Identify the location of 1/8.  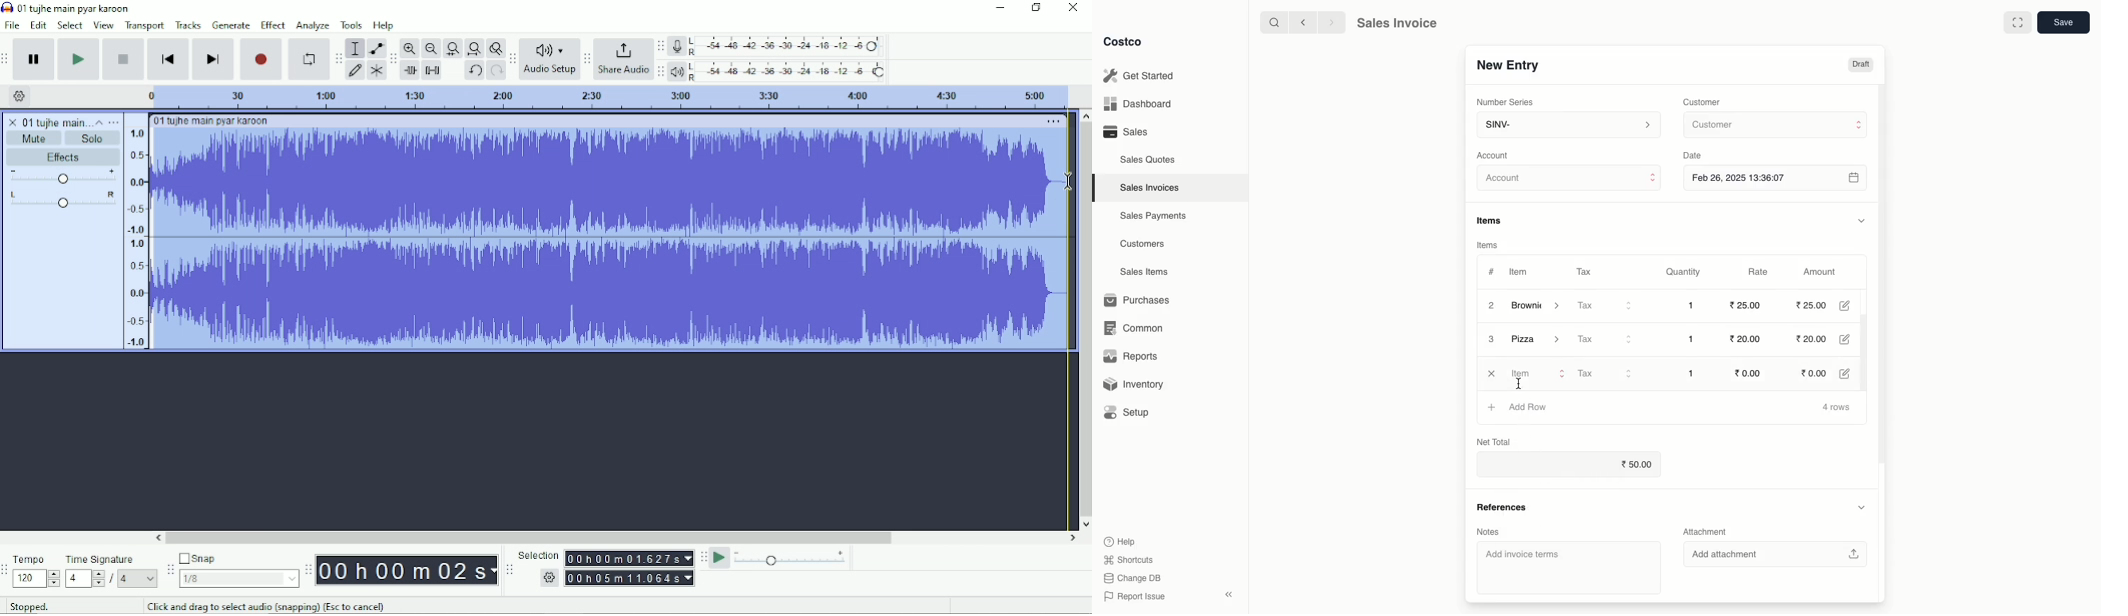
(239, 578).